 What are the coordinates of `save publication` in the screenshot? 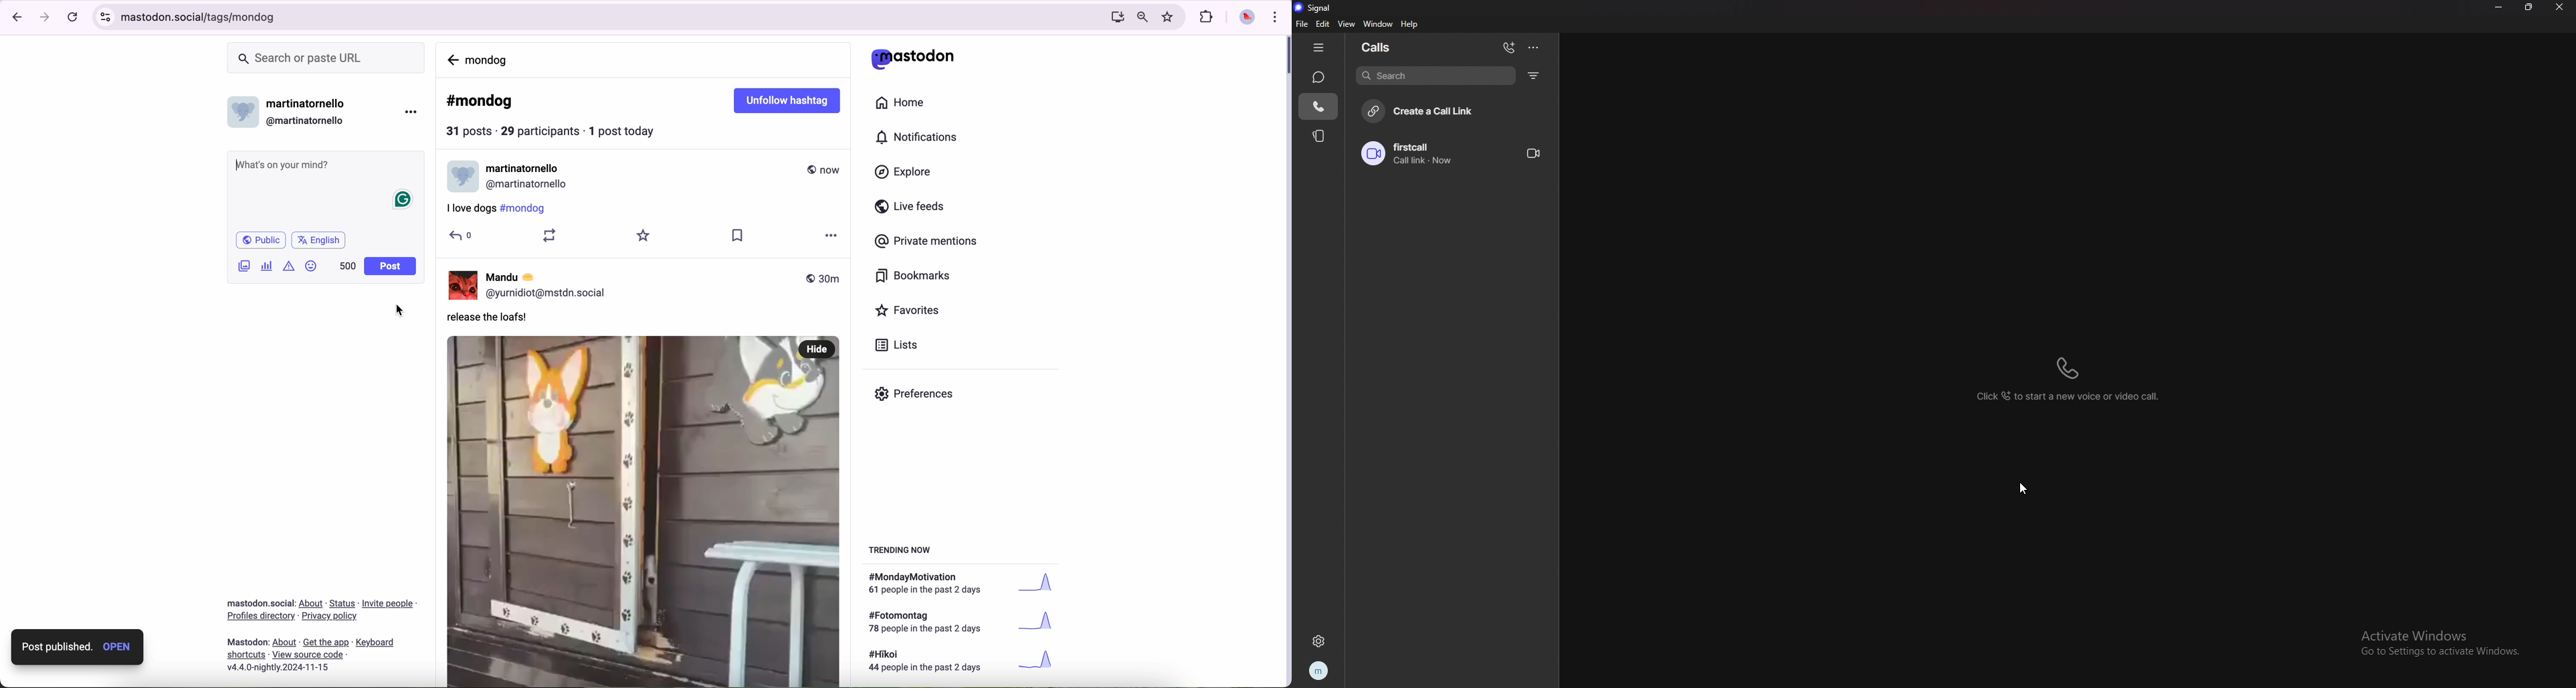 It's located at (742, 666).